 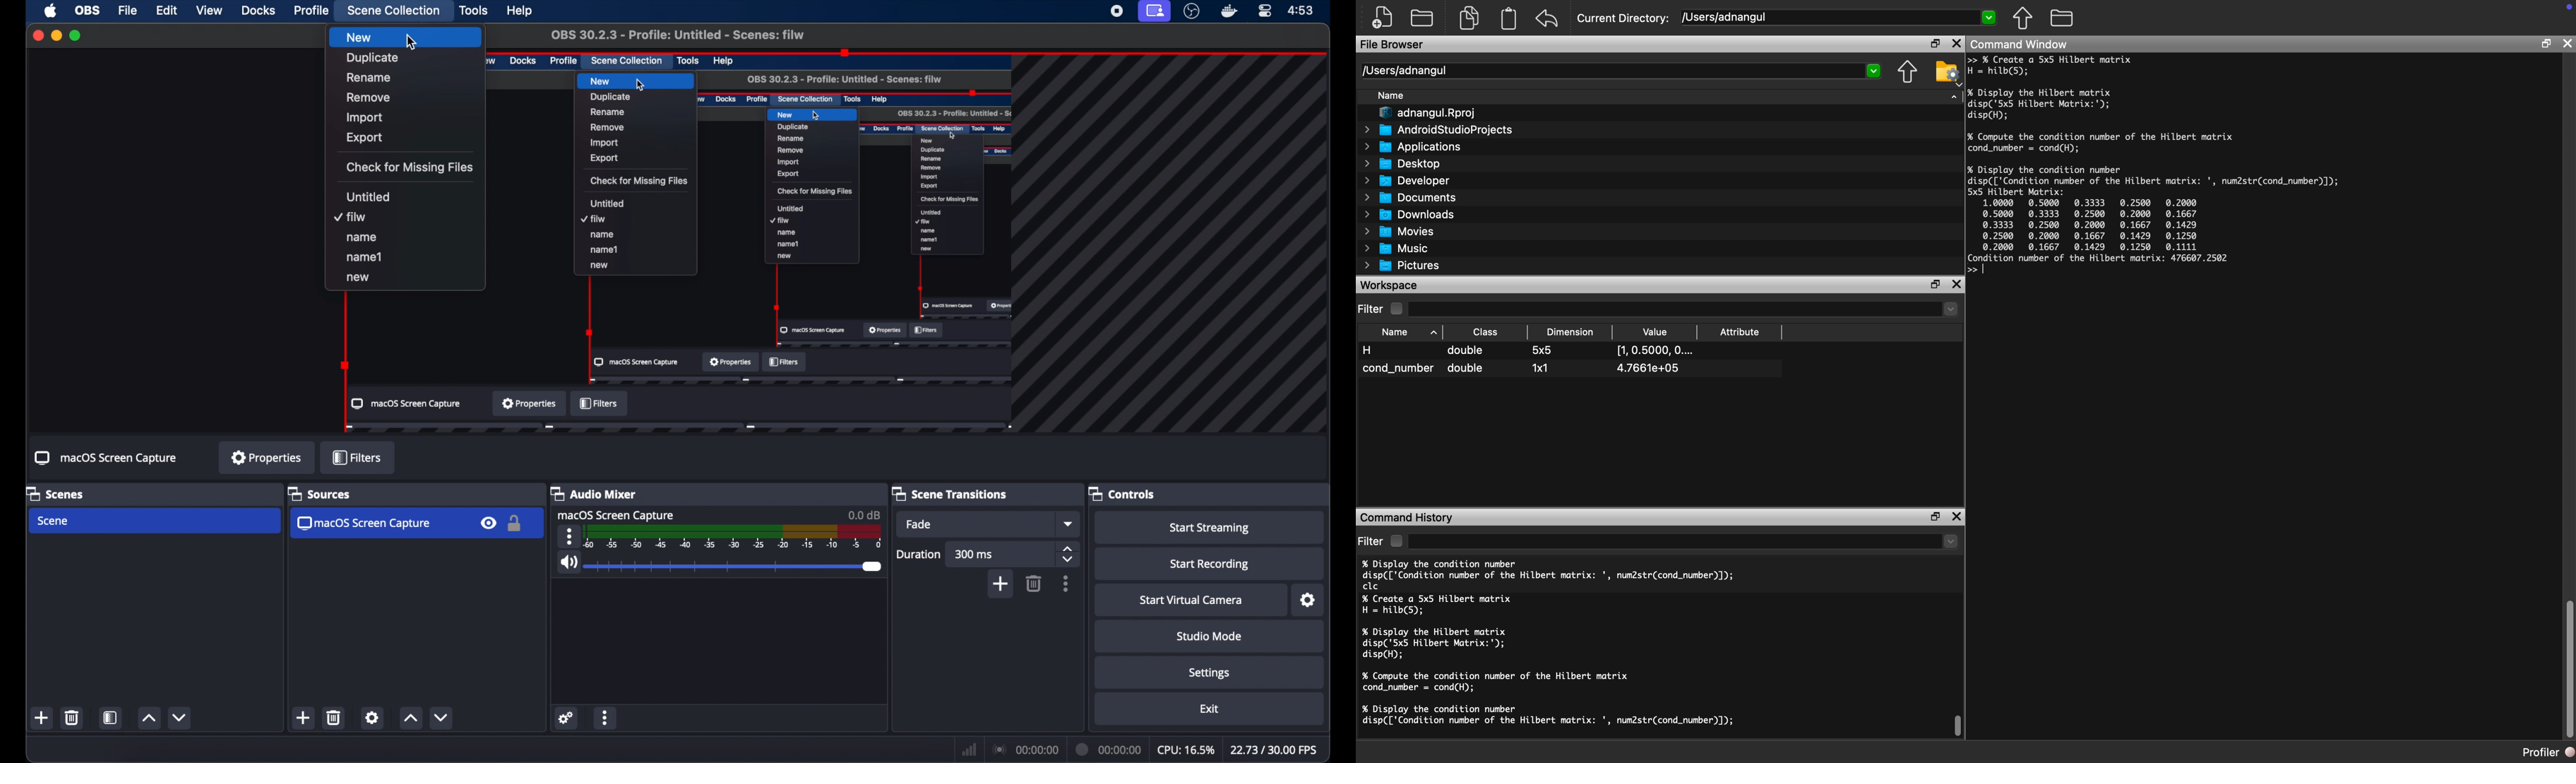 I want to click on exit, so click(x=1210, y=711).